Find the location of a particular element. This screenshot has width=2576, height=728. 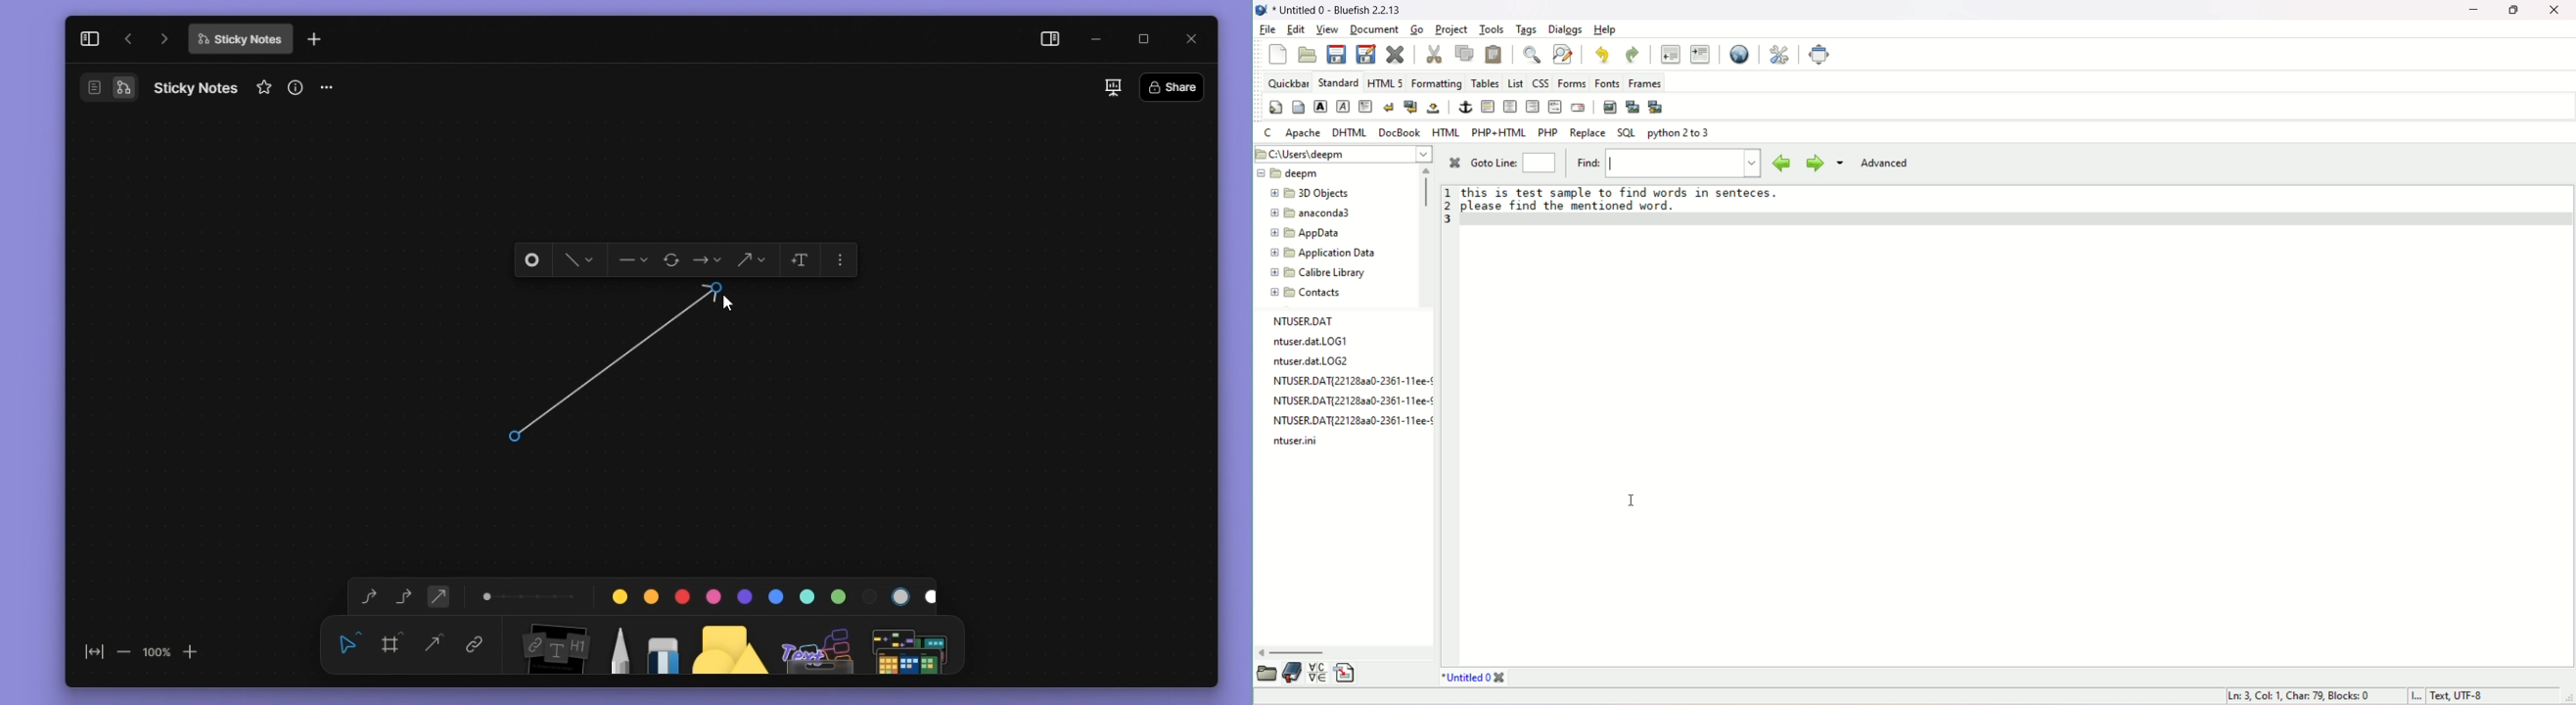

flip direction is located at coordinates (673, 261).